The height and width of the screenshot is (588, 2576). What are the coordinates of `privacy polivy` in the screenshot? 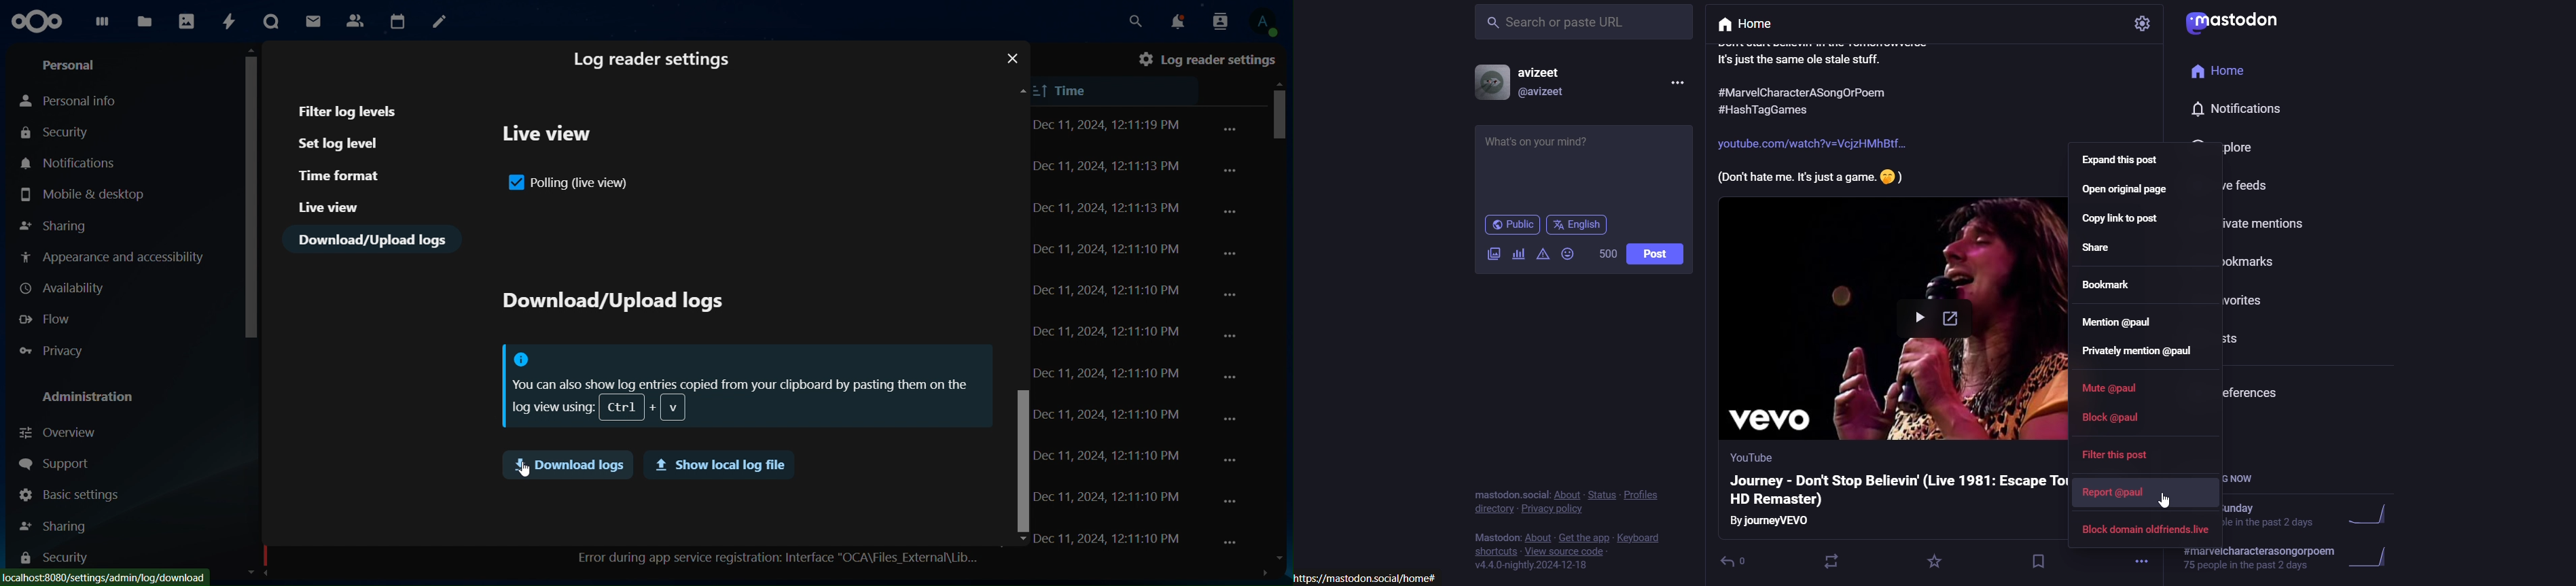 It's located at (1557, 511).